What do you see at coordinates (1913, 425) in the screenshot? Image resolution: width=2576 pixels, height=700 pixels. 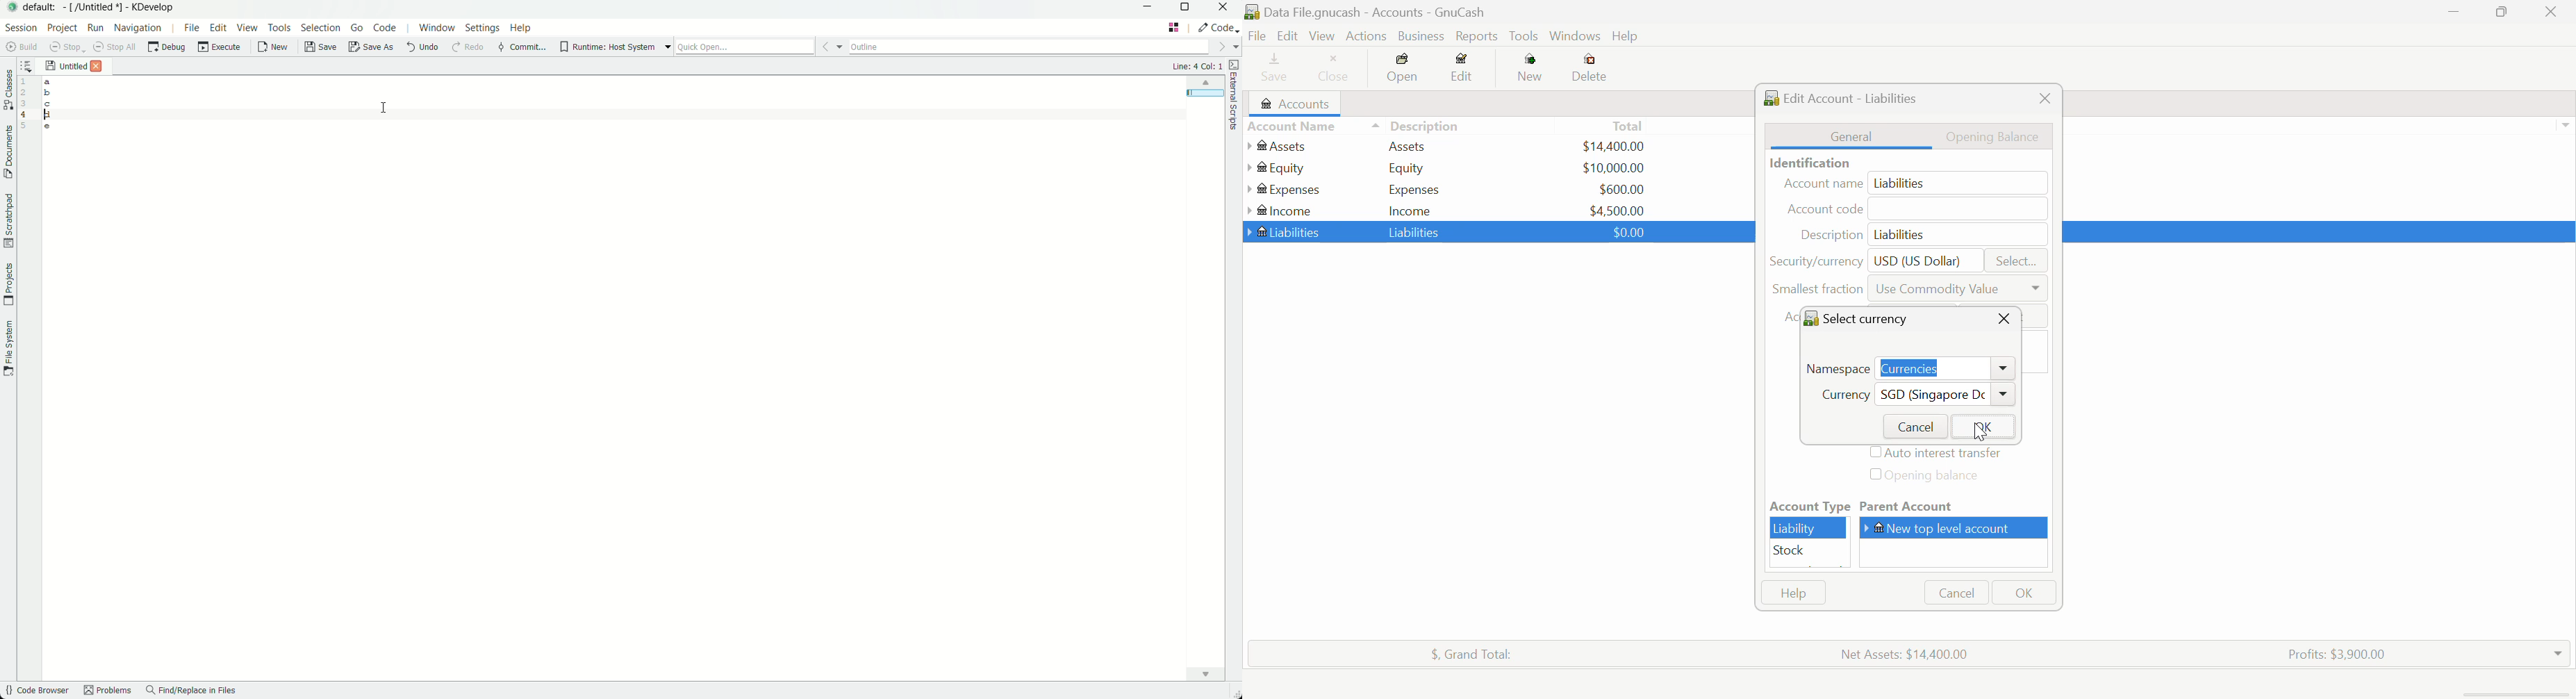 I see `Cancel` at bounding box center [1913, 425].